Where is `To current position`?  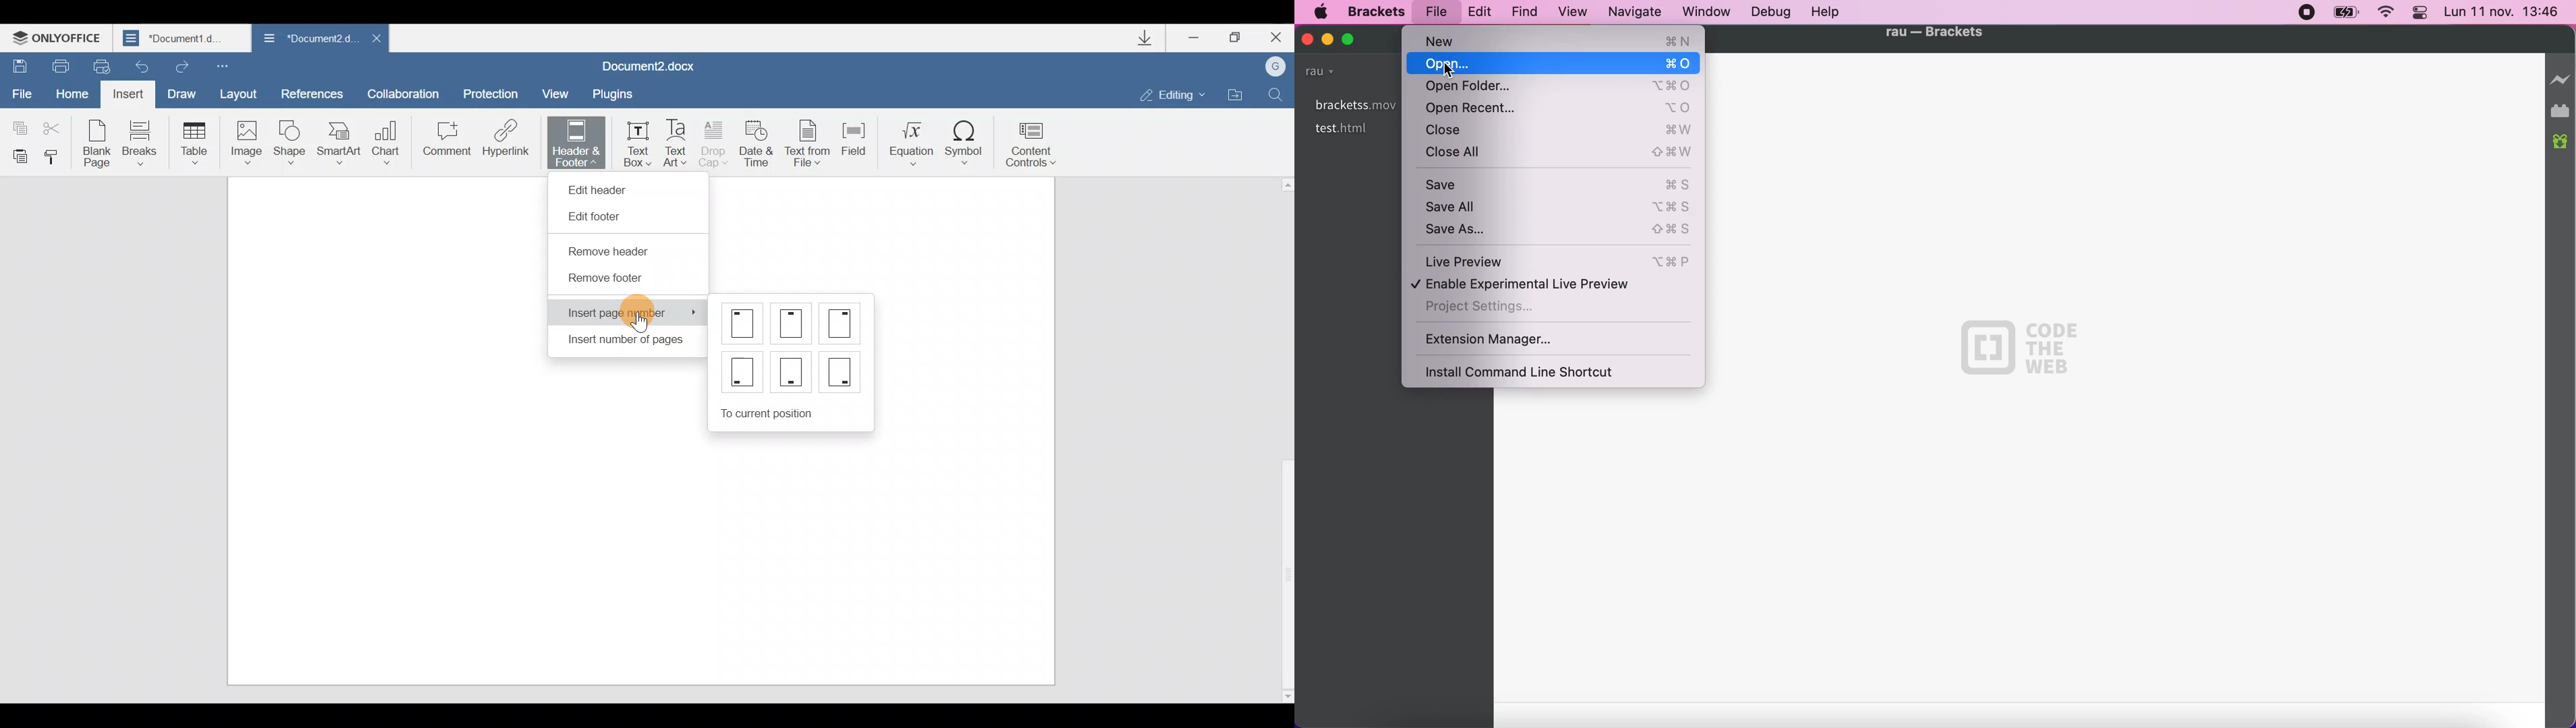
To current position is located at coordinates (797, 411).